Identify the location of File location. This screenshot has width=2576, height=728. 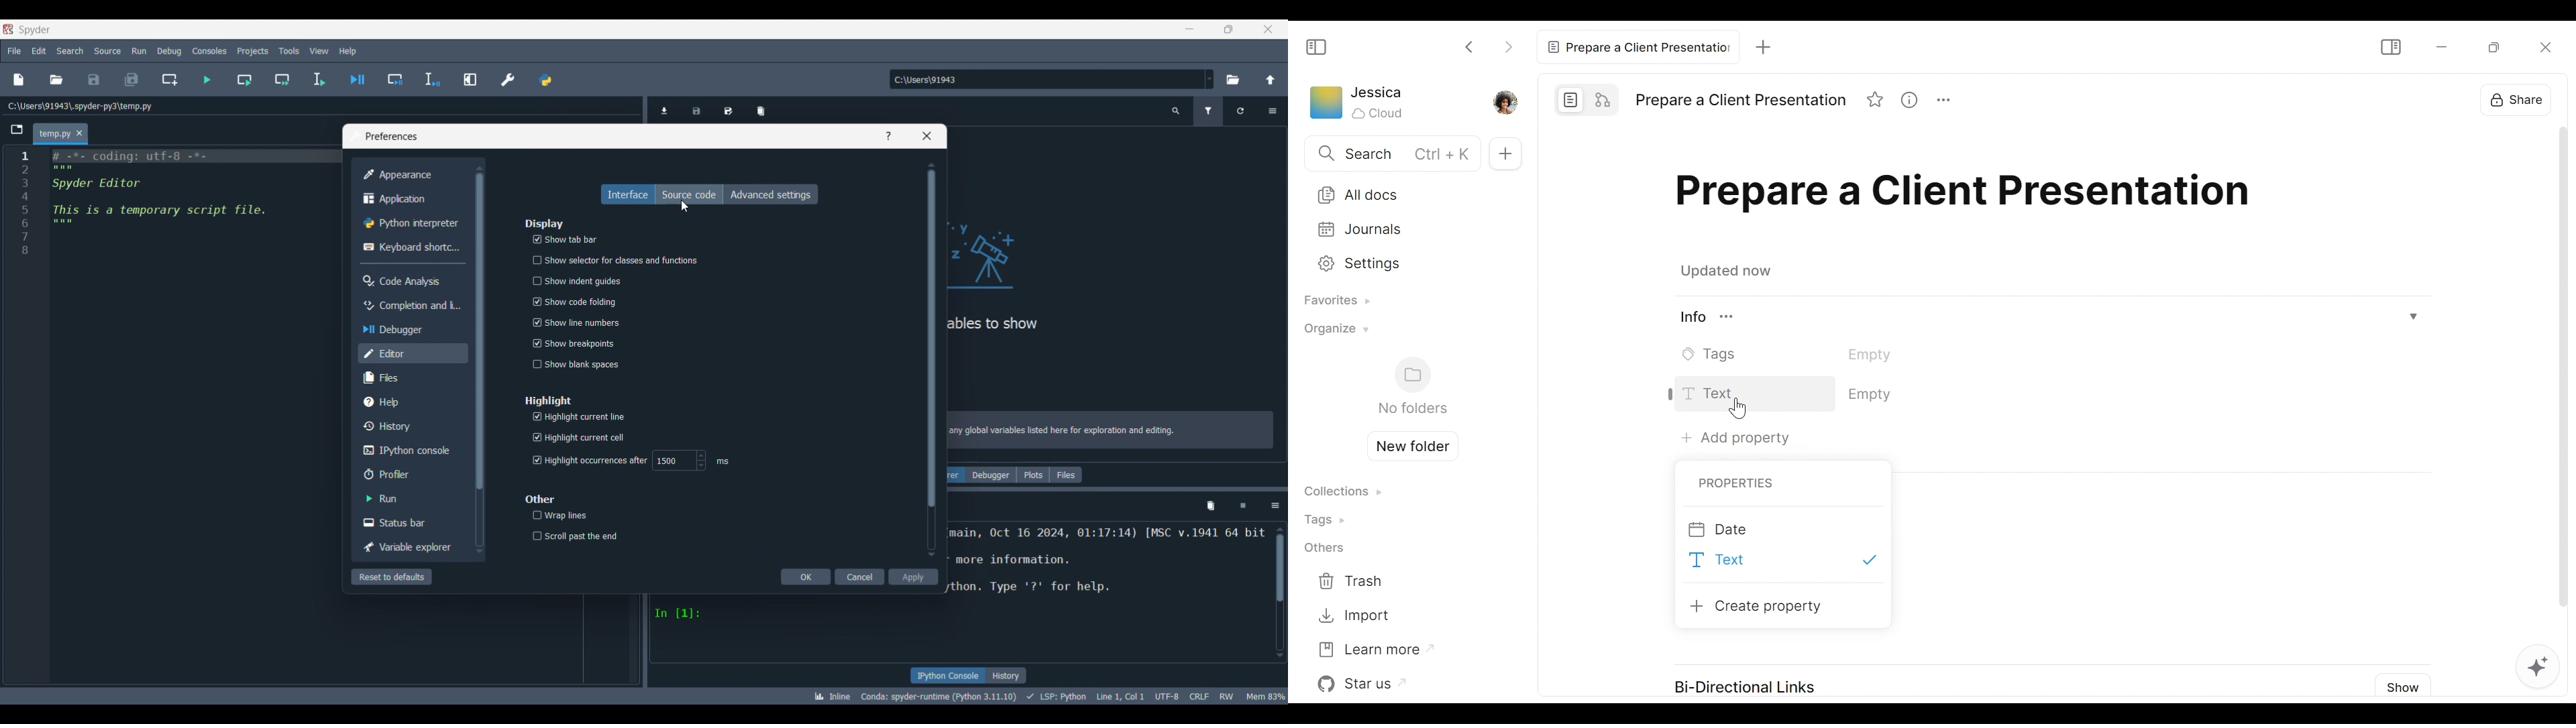
(80, 106).